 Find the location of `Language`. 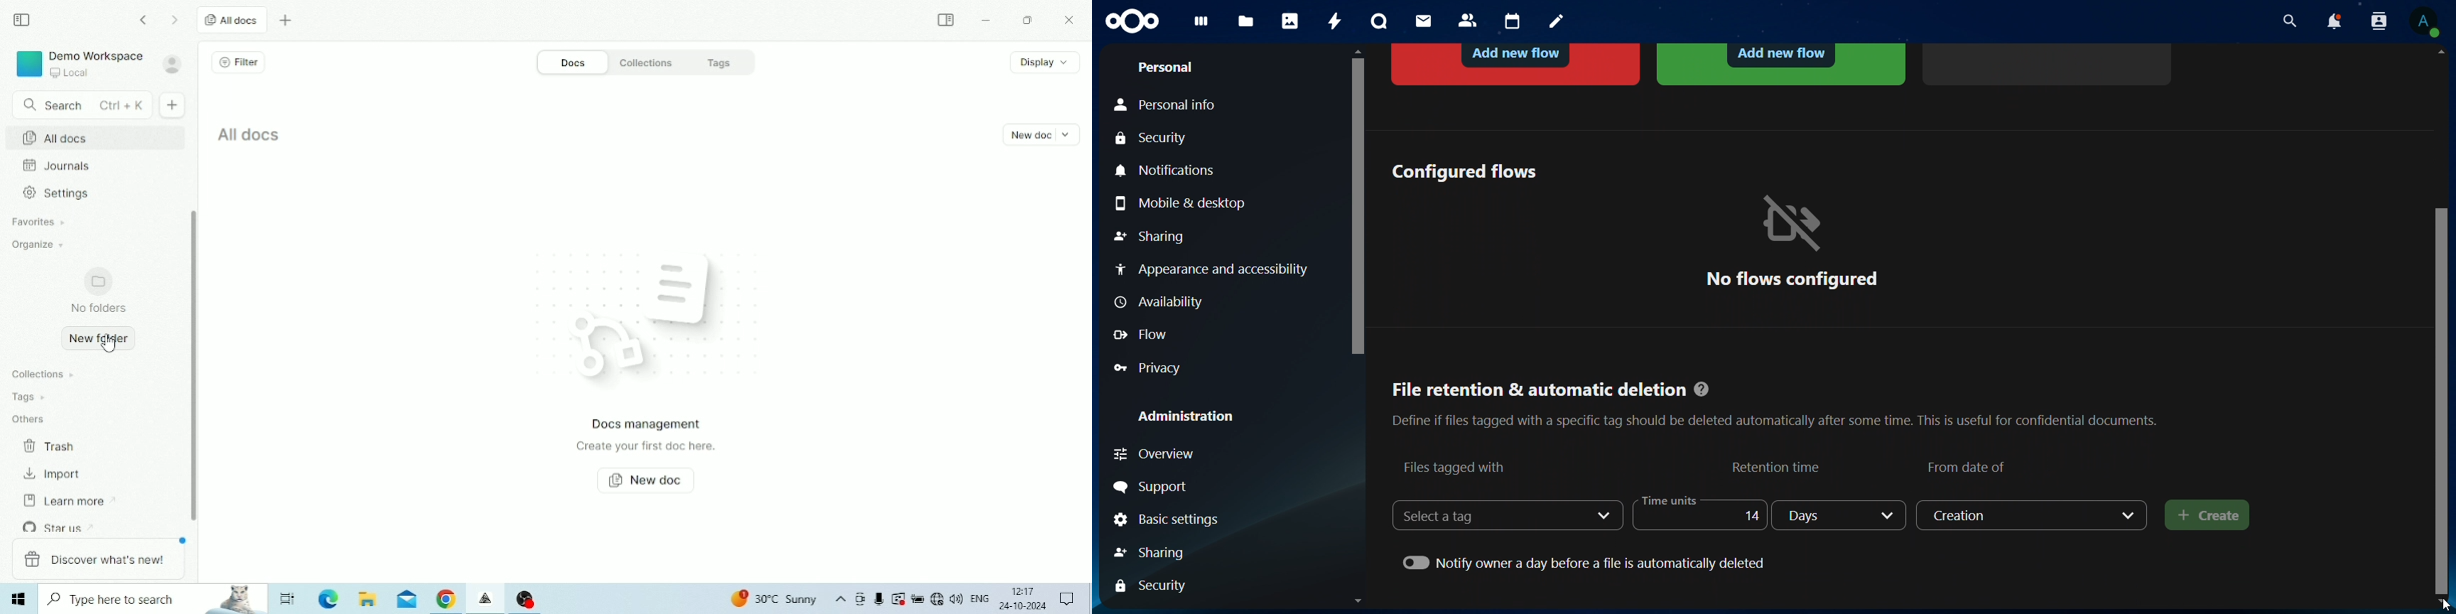

Language is located at coordinates (979, 597).